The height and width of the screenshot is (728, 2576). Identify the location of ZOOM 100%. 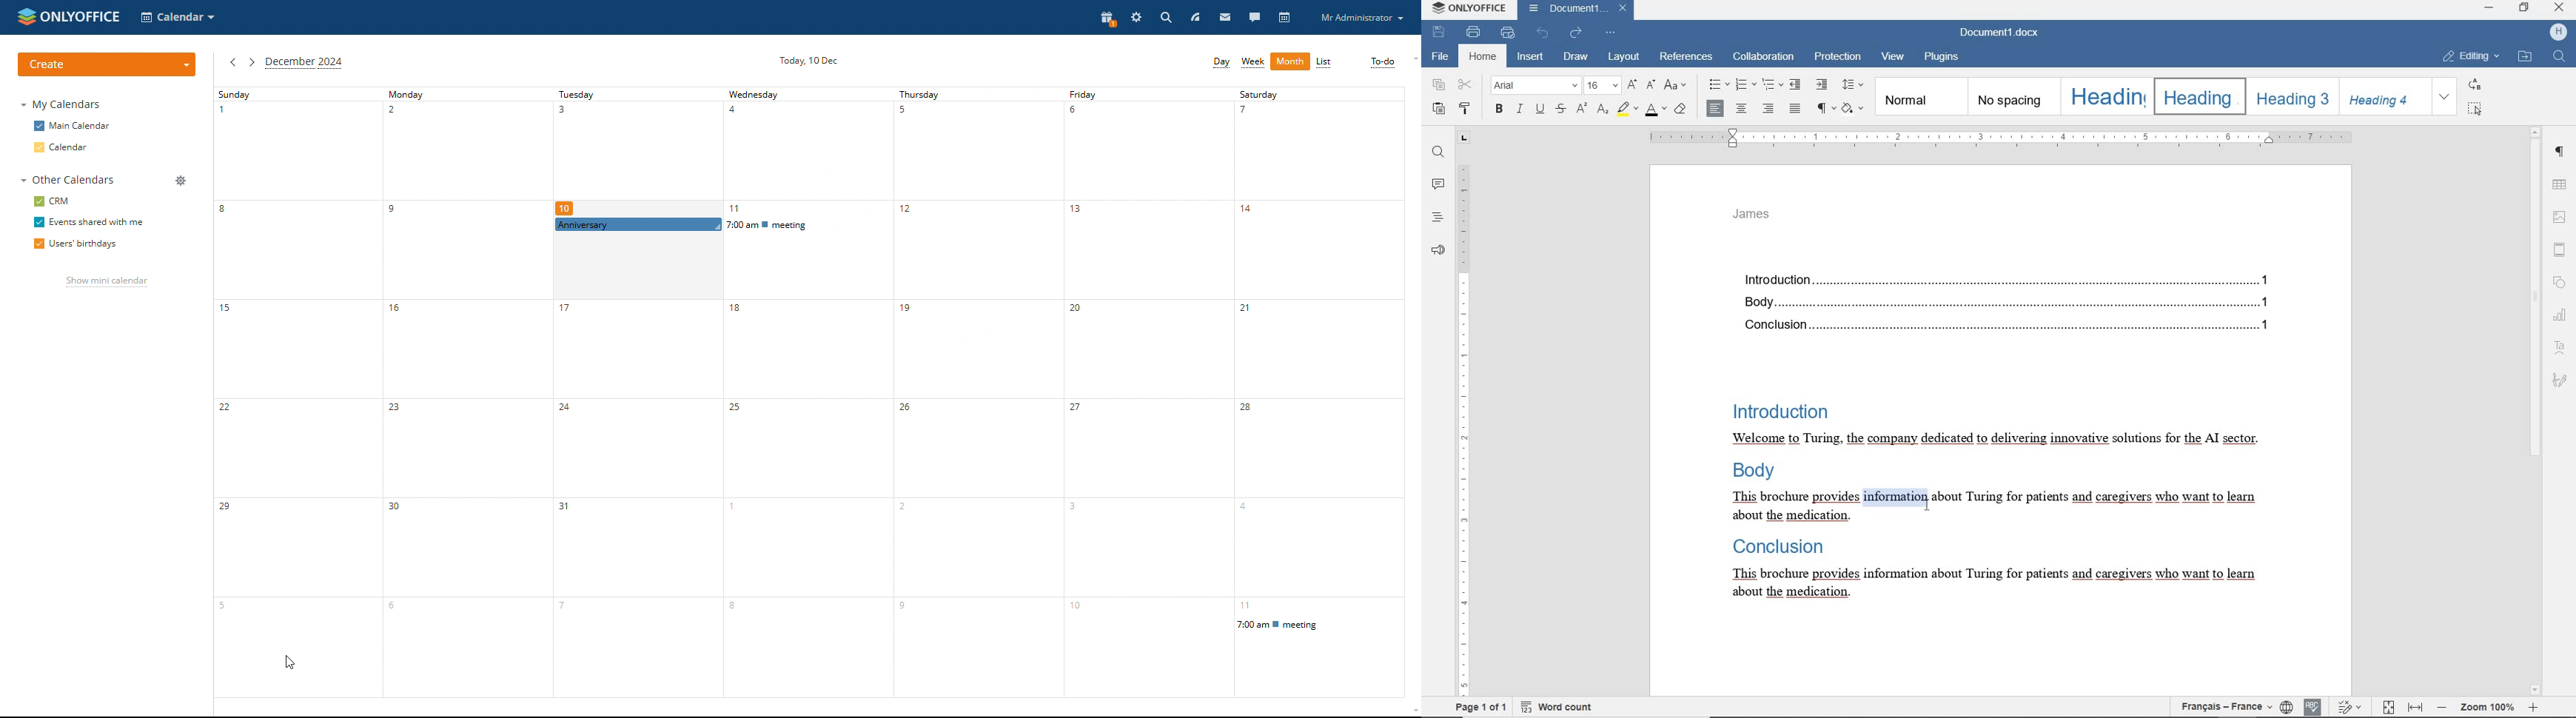
(2487, 706).